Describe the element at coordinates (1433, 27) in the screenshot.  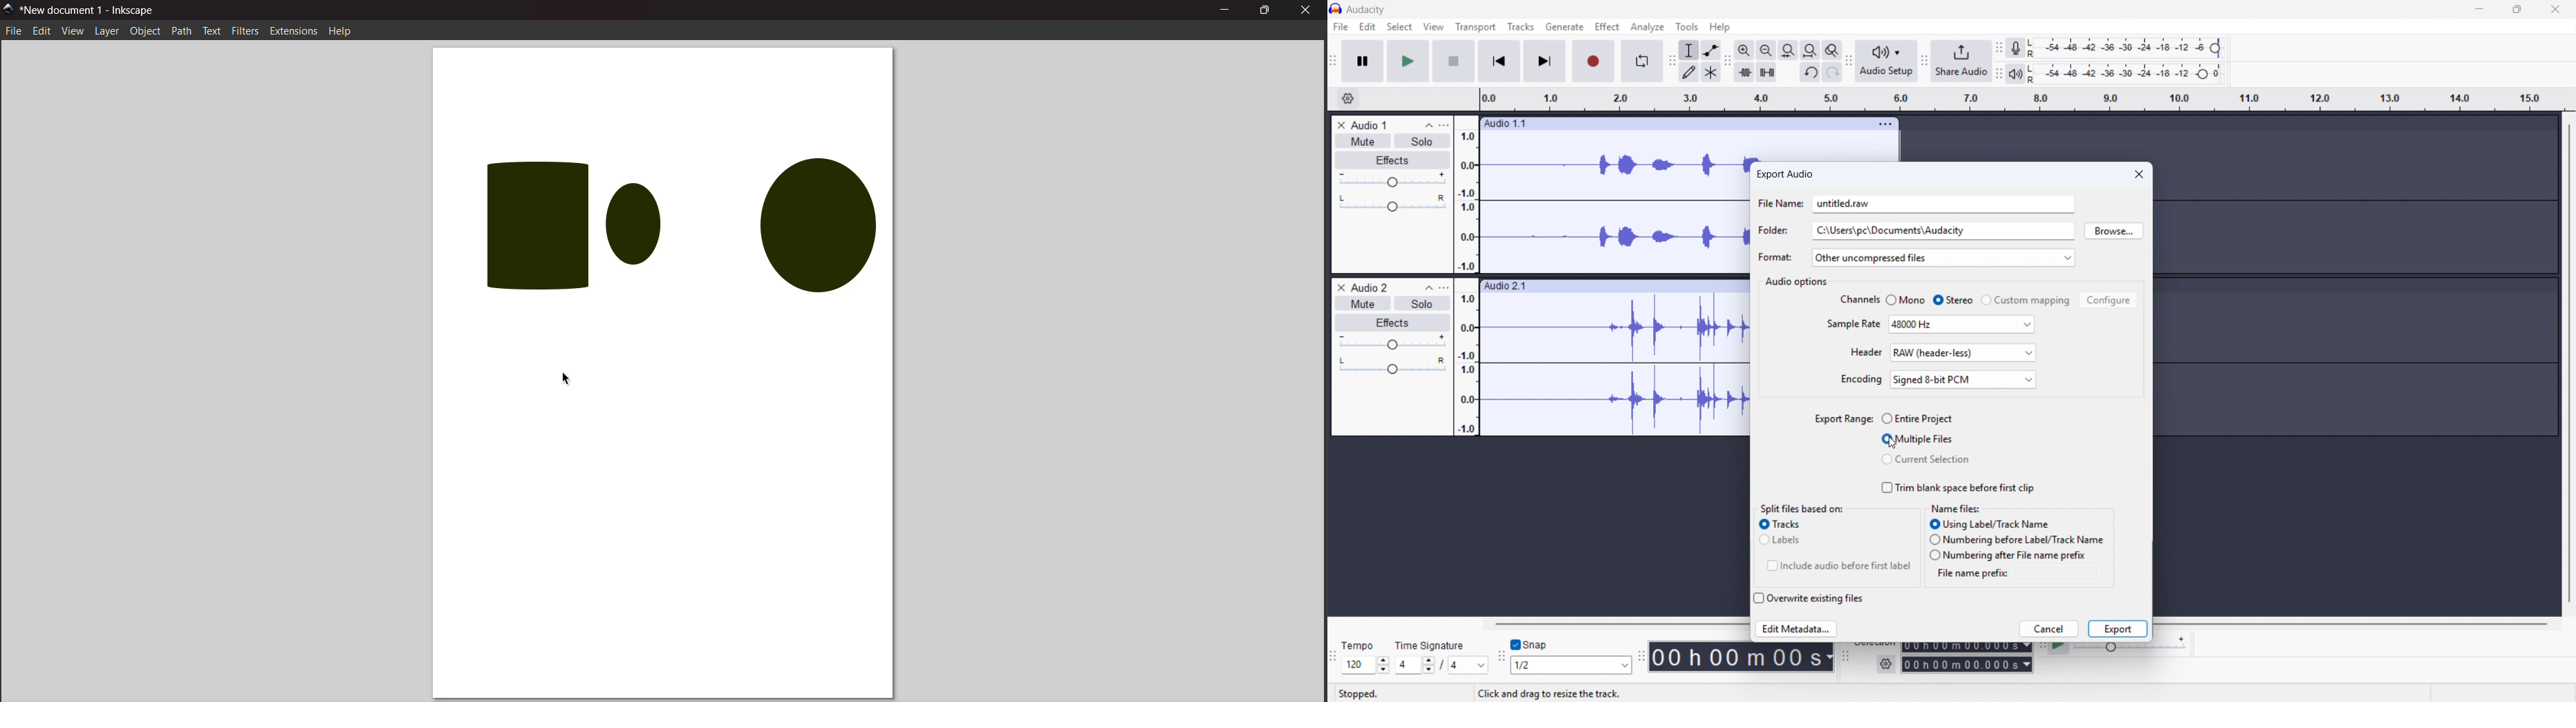
I see `View ` at that location.